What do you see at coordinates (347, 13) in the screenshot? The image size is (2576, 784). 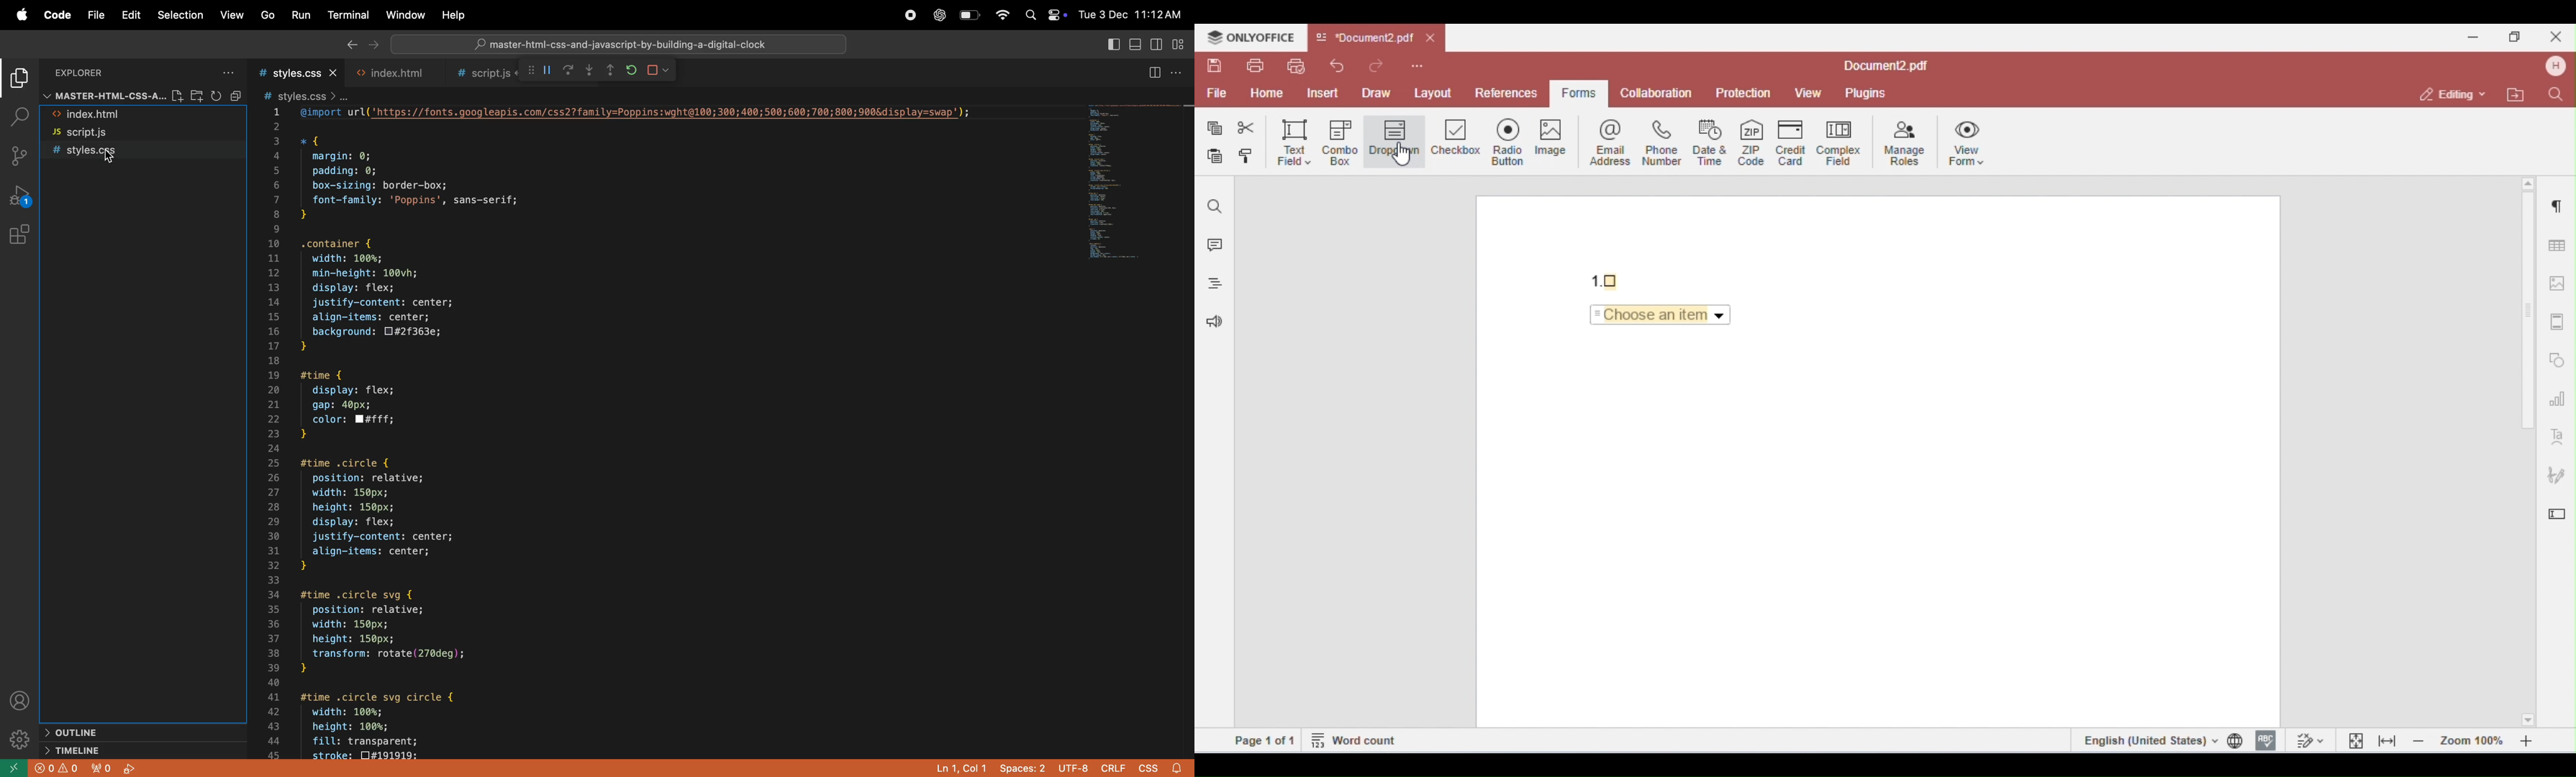 I see `terminal` at bounding box center [347, 13].